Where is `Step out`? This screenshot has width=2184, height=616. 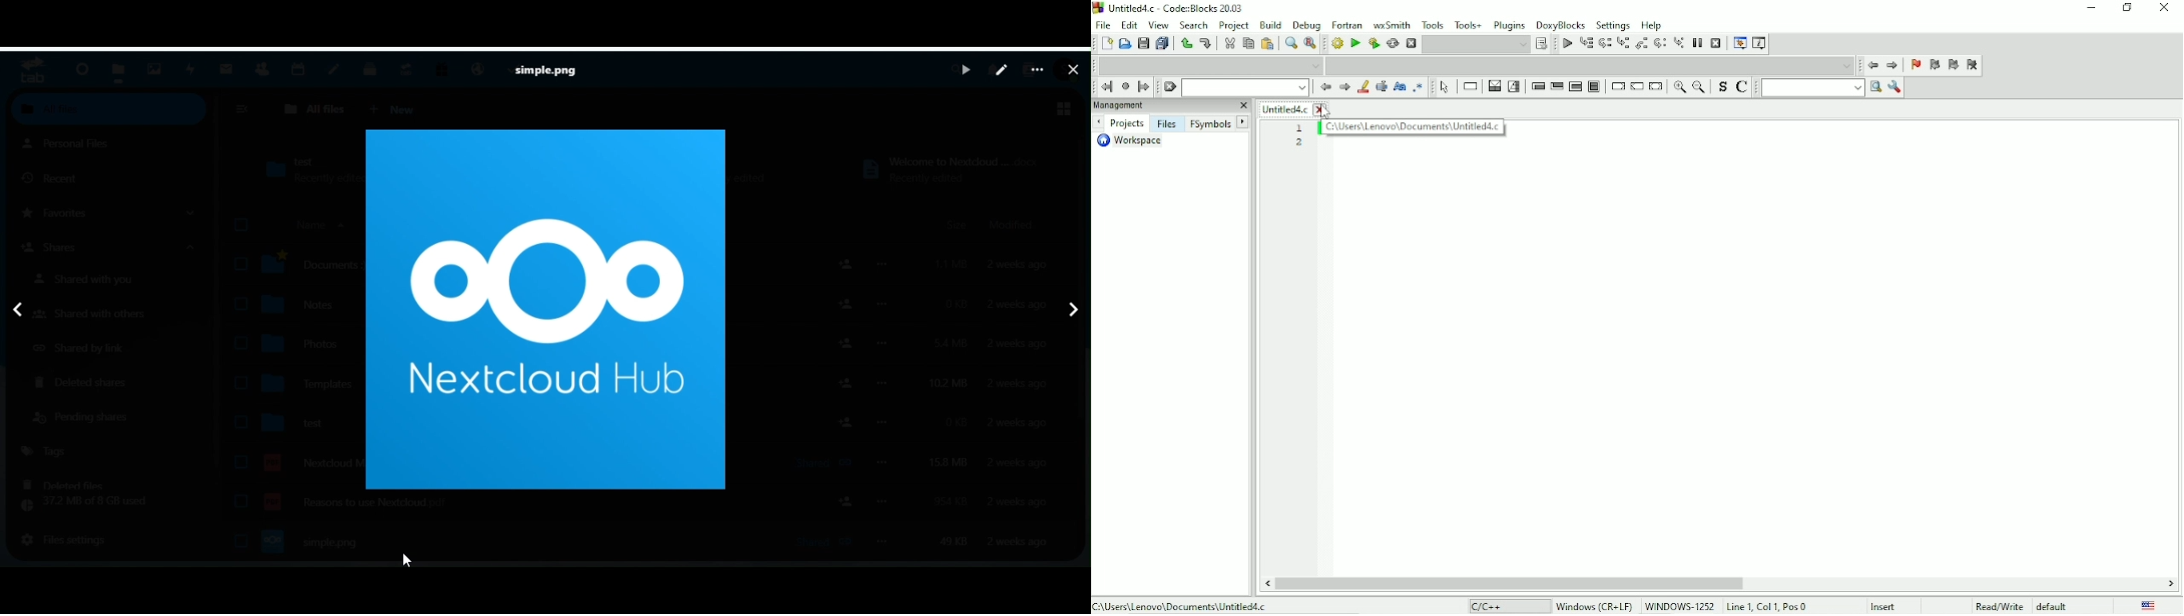 Step out is located at coordinates (1640, 45).